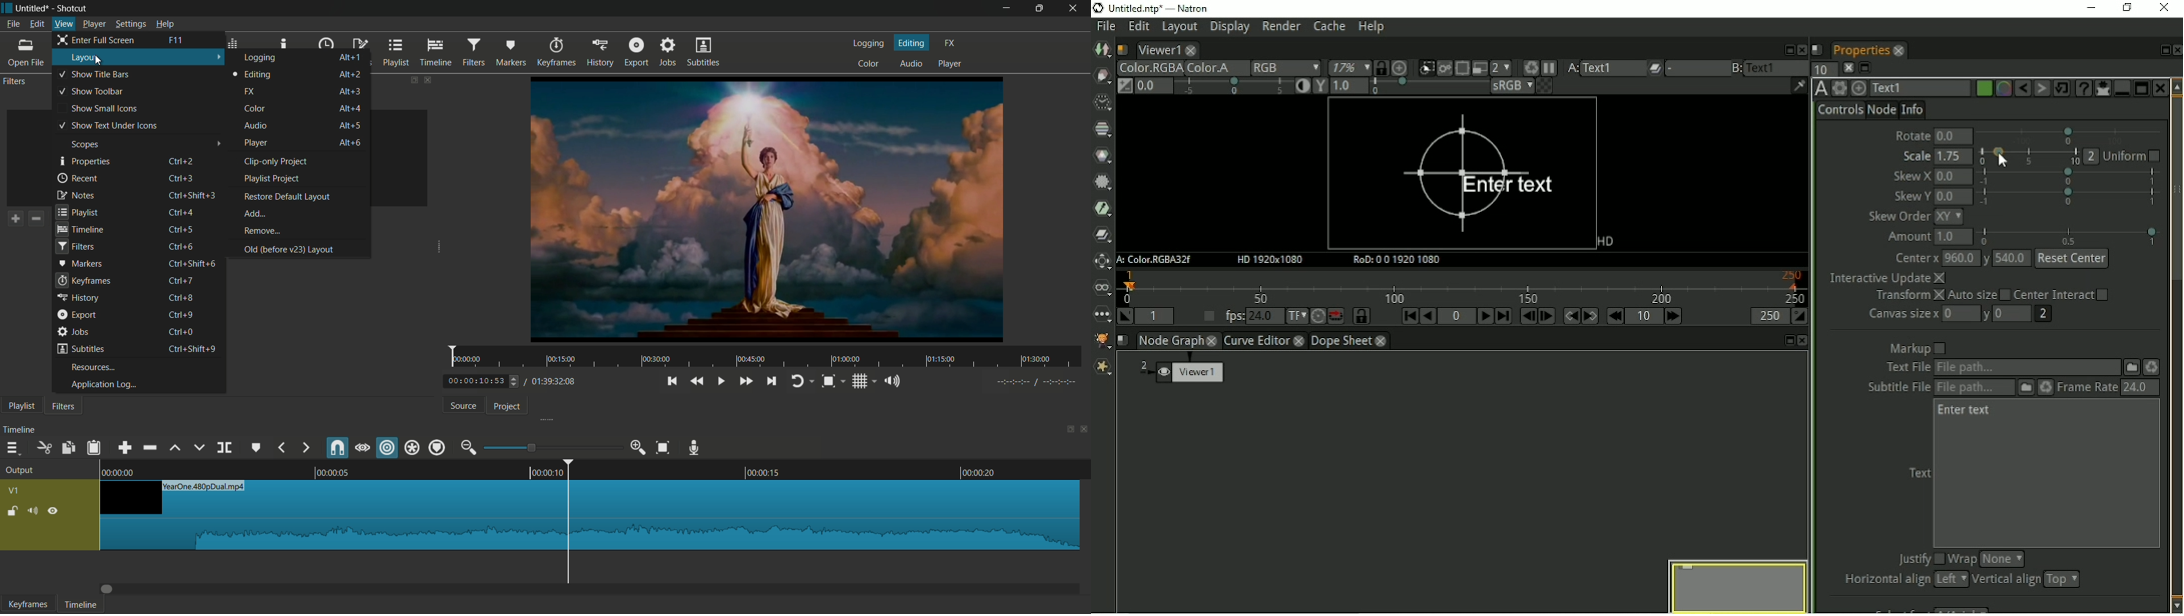 The image size is (2184, 616). What do you see at coordinates (590, 515) in the screenshot?
I see `video in timeline` at bounding box center [590, 515].